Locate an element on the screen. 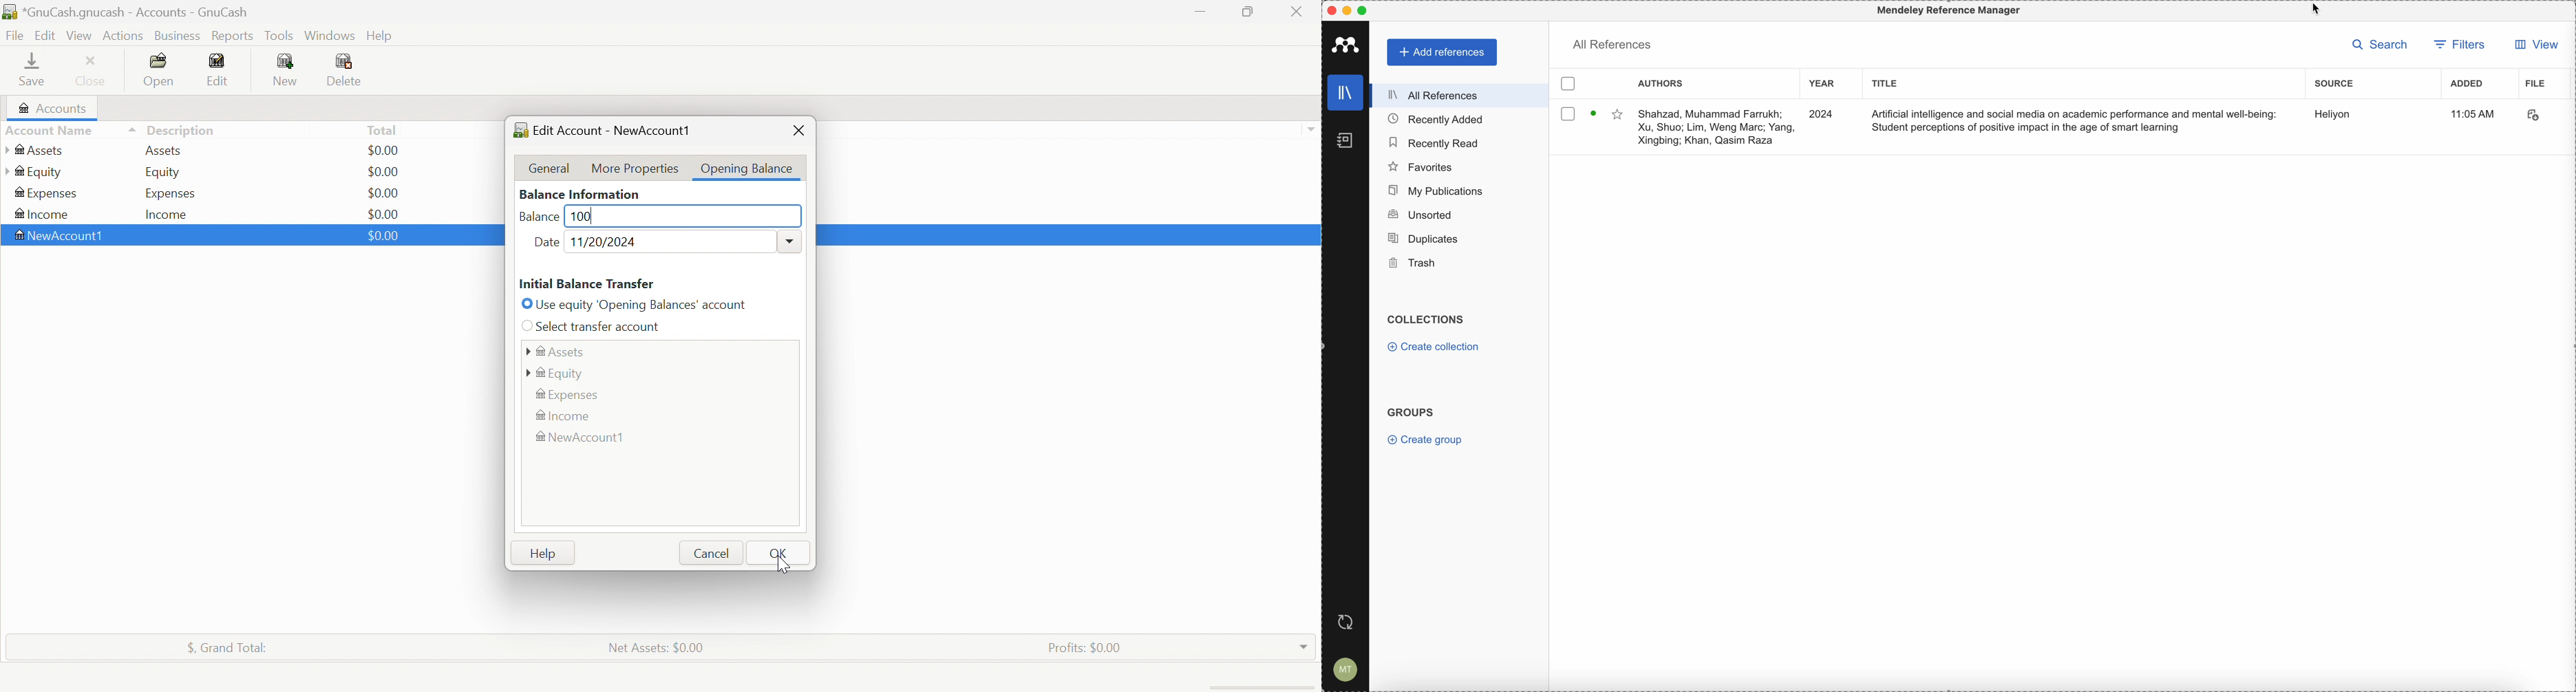 This screenshot has height=700, width=2576. source is located at coordinates (2334, 114).